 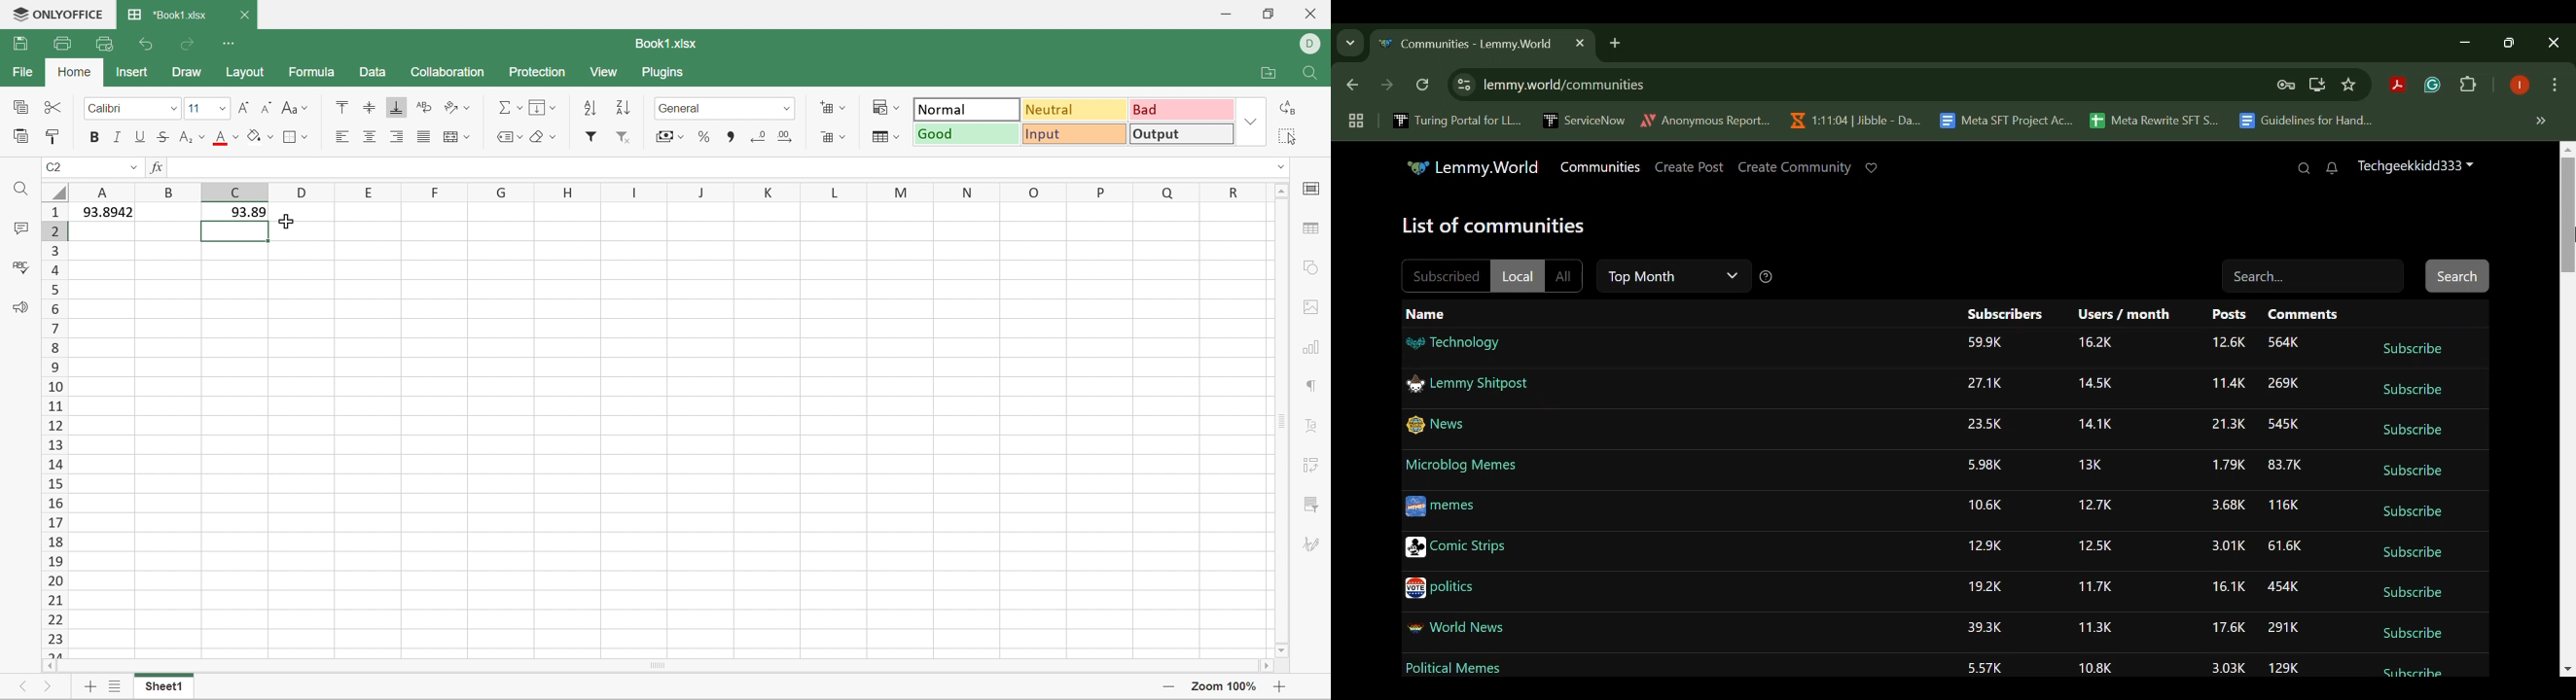 What do you see at coordinates (1268, 74) in the screenshot?
I see `Open file location` at bounding box center [1268, 74].